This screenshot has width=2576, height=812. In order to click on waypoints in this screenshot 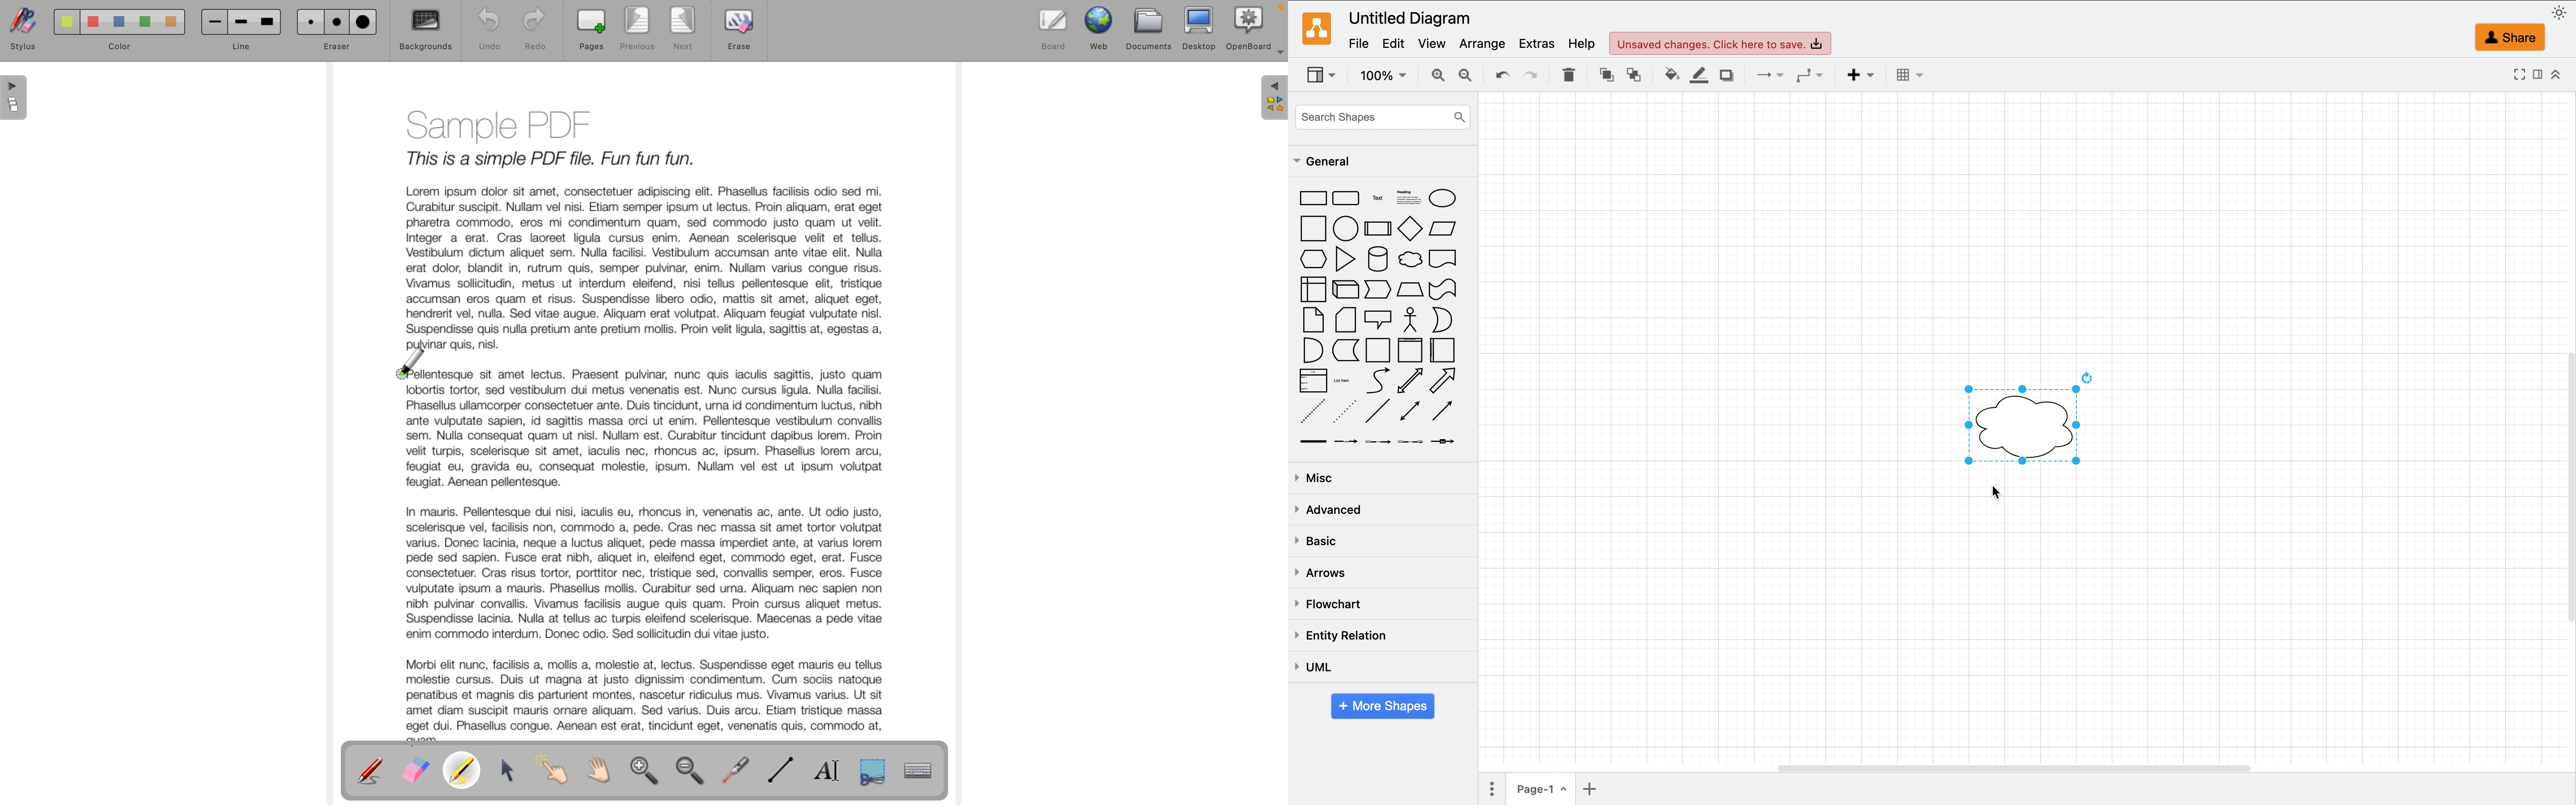, I will do `click(1813, 75)`.